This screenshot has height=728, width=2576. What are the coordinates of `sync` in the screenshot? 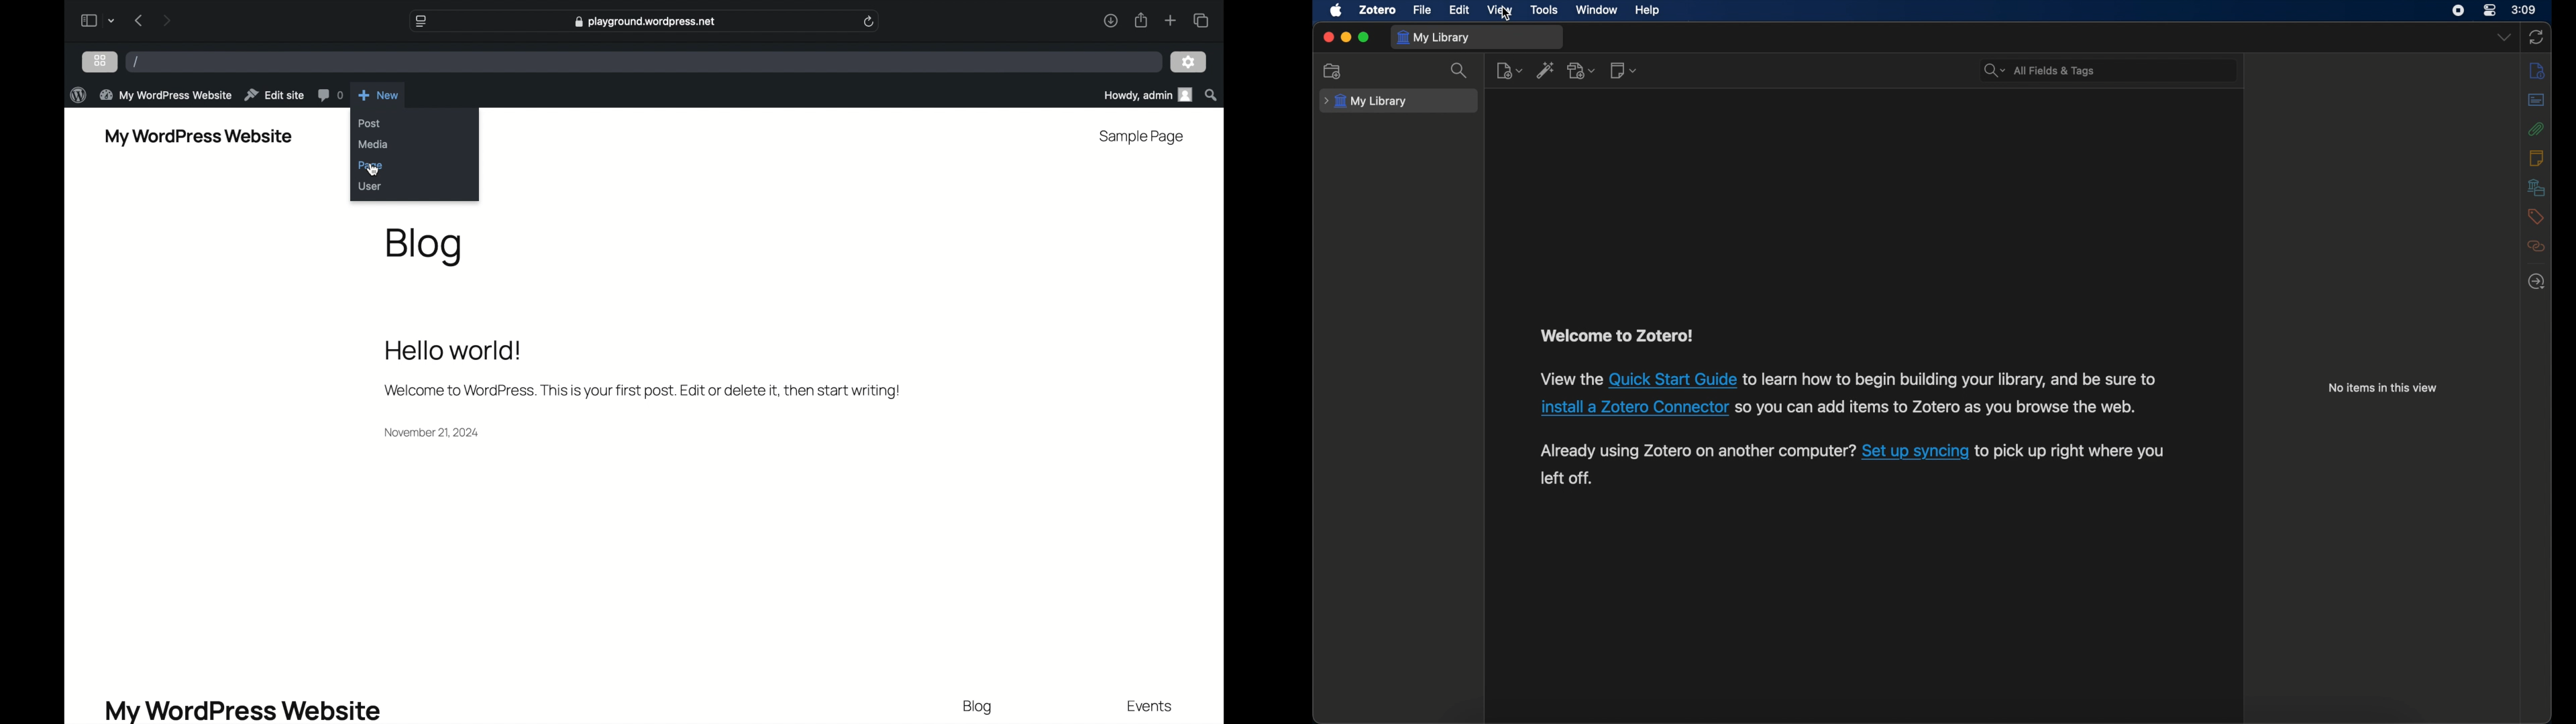 It's located at (2537, 38).